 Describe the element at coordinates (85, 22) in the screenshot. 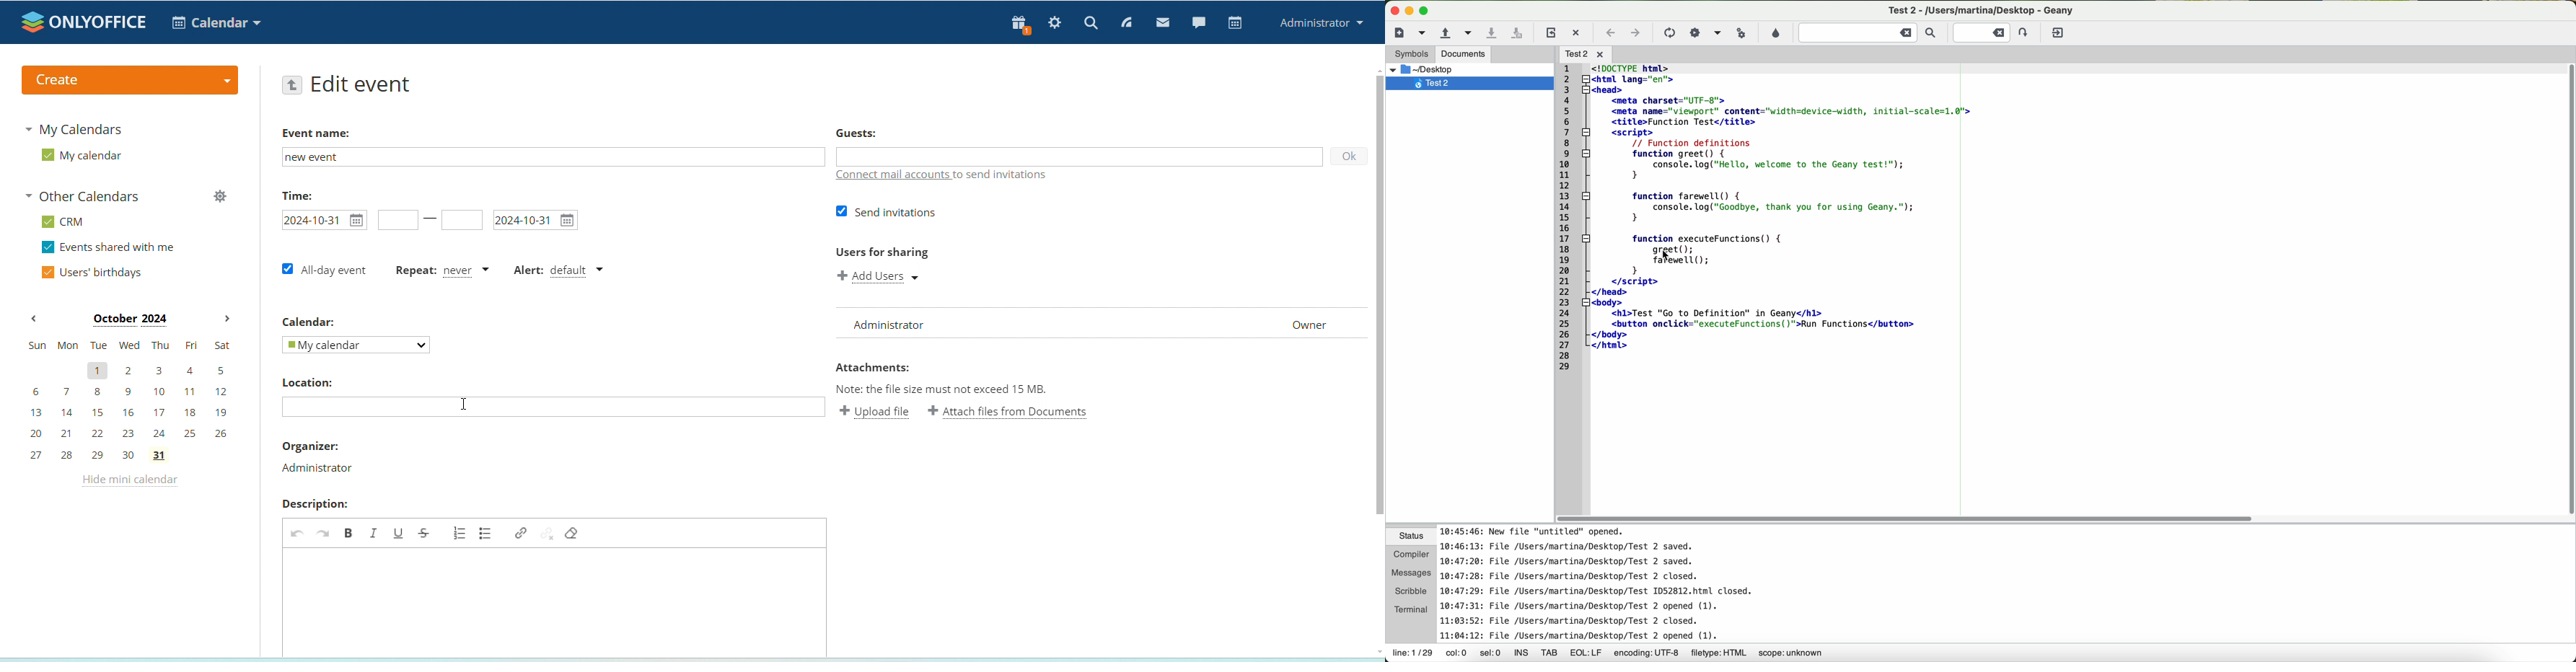

I see `logo` at that location.